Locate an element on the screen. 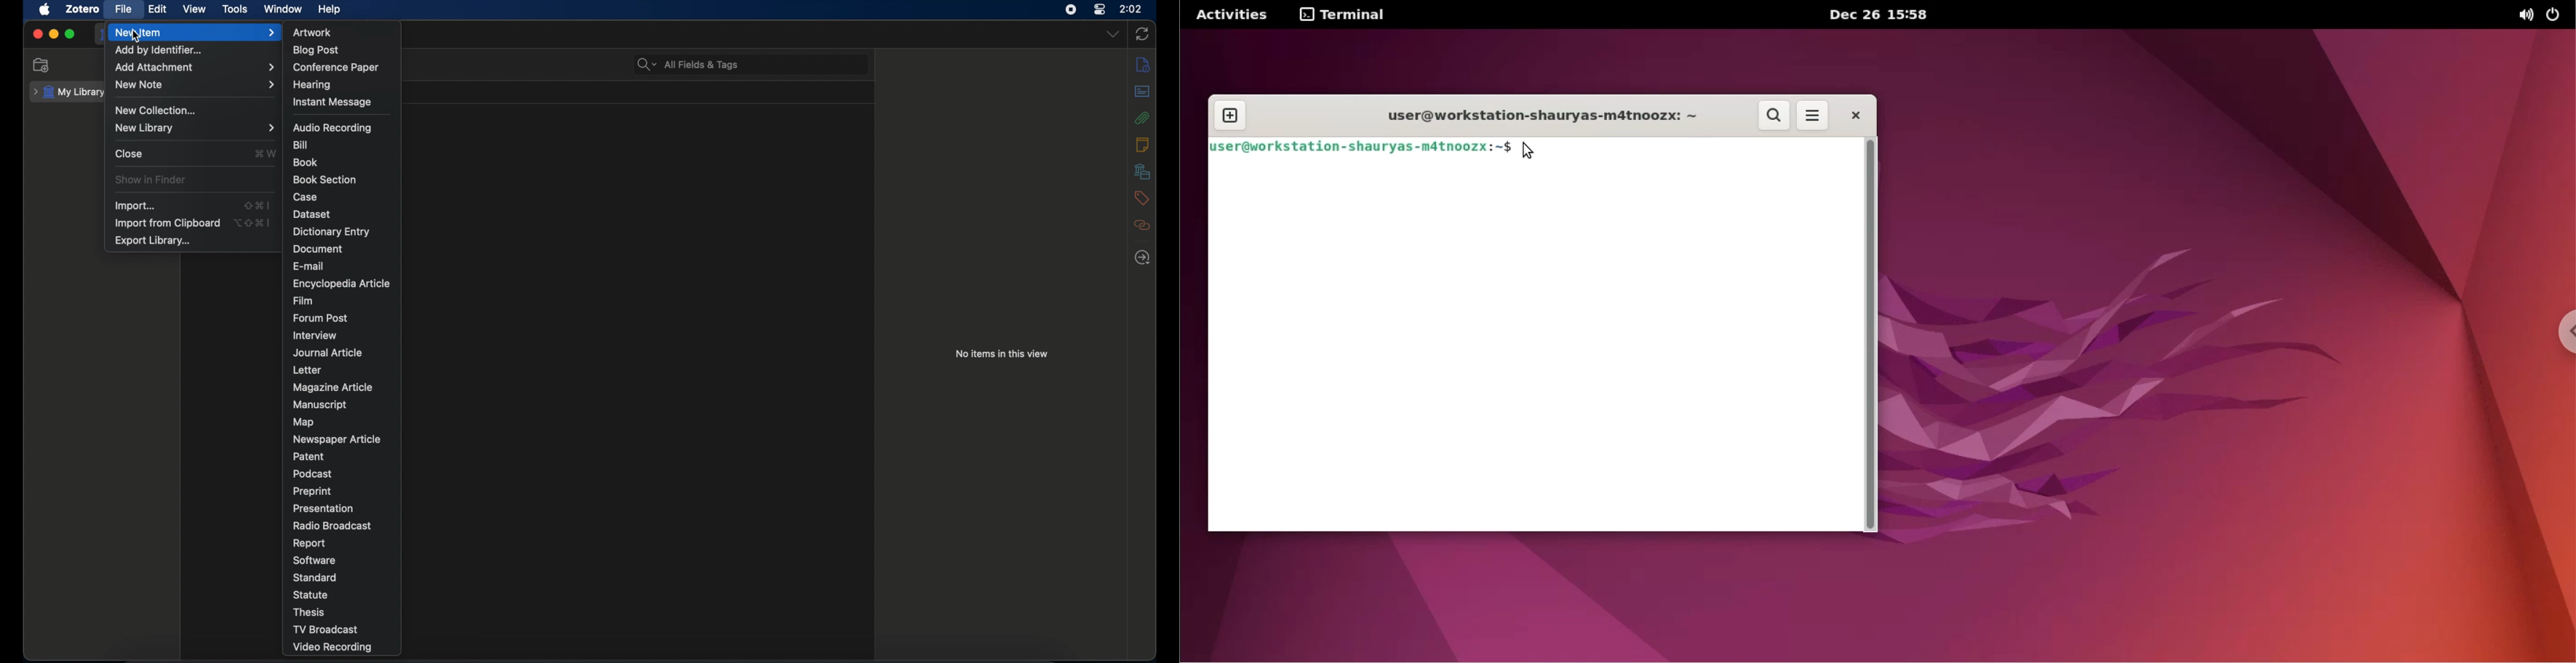 Image resolution: width=2576 pixels, height=672 pixels. tv broadcast is located at coordinates (326, 629).